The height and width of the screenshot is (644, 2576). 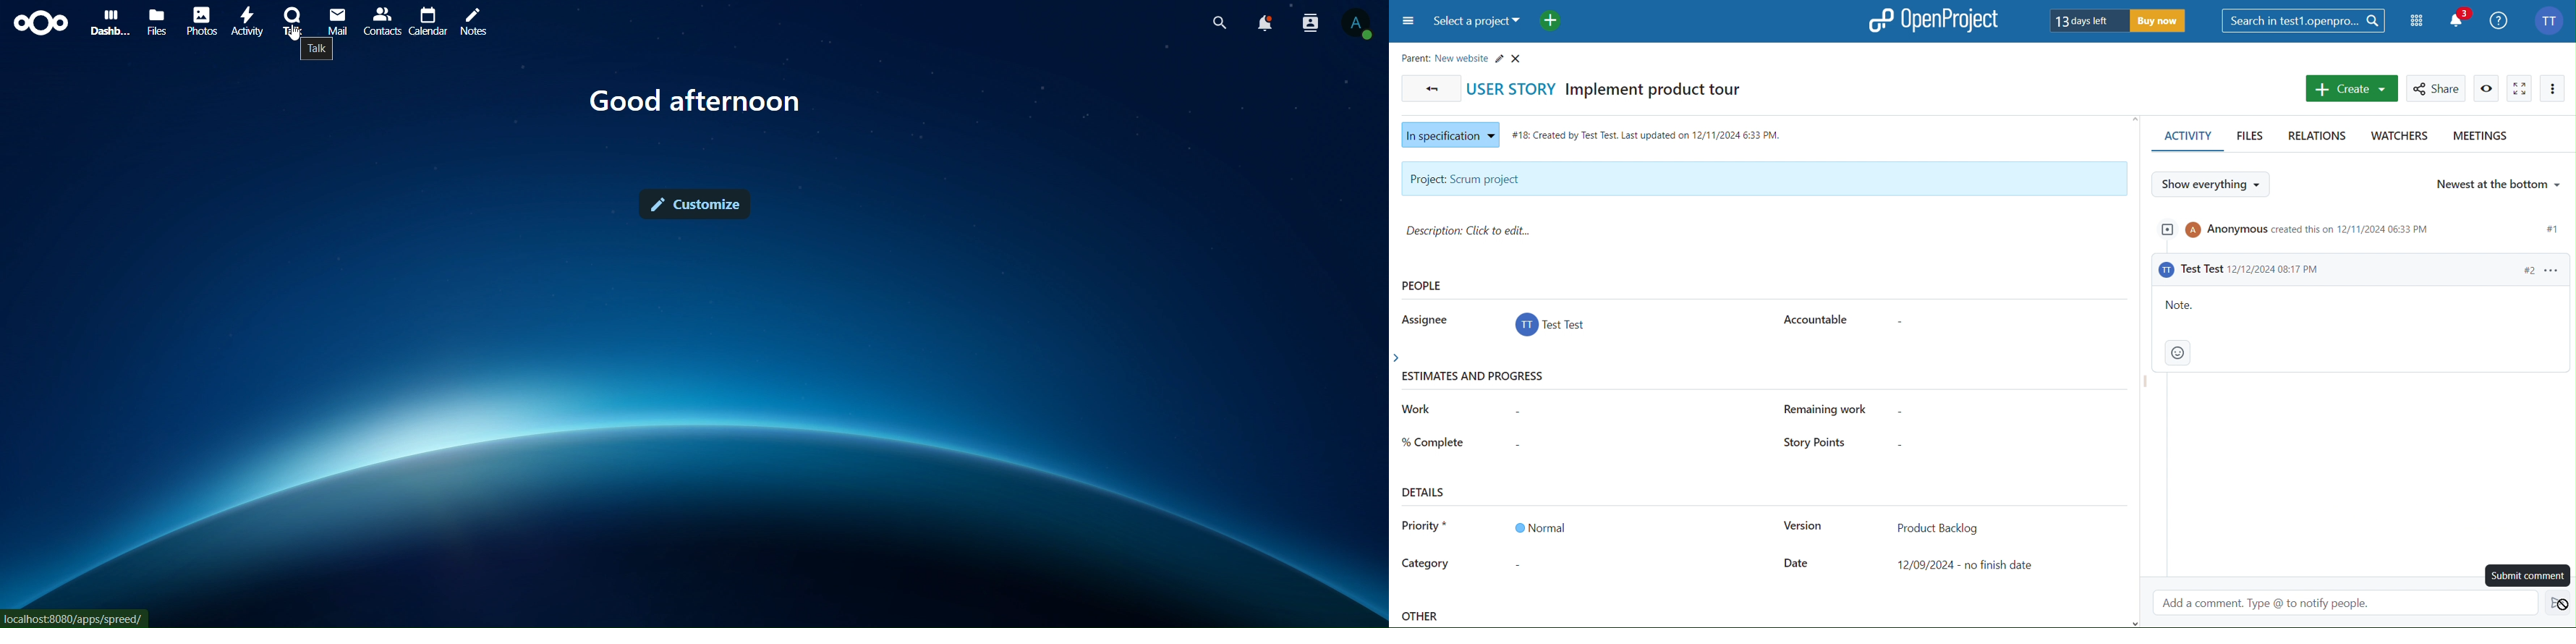 I want to click on Account, so click(x=1552, y=327).